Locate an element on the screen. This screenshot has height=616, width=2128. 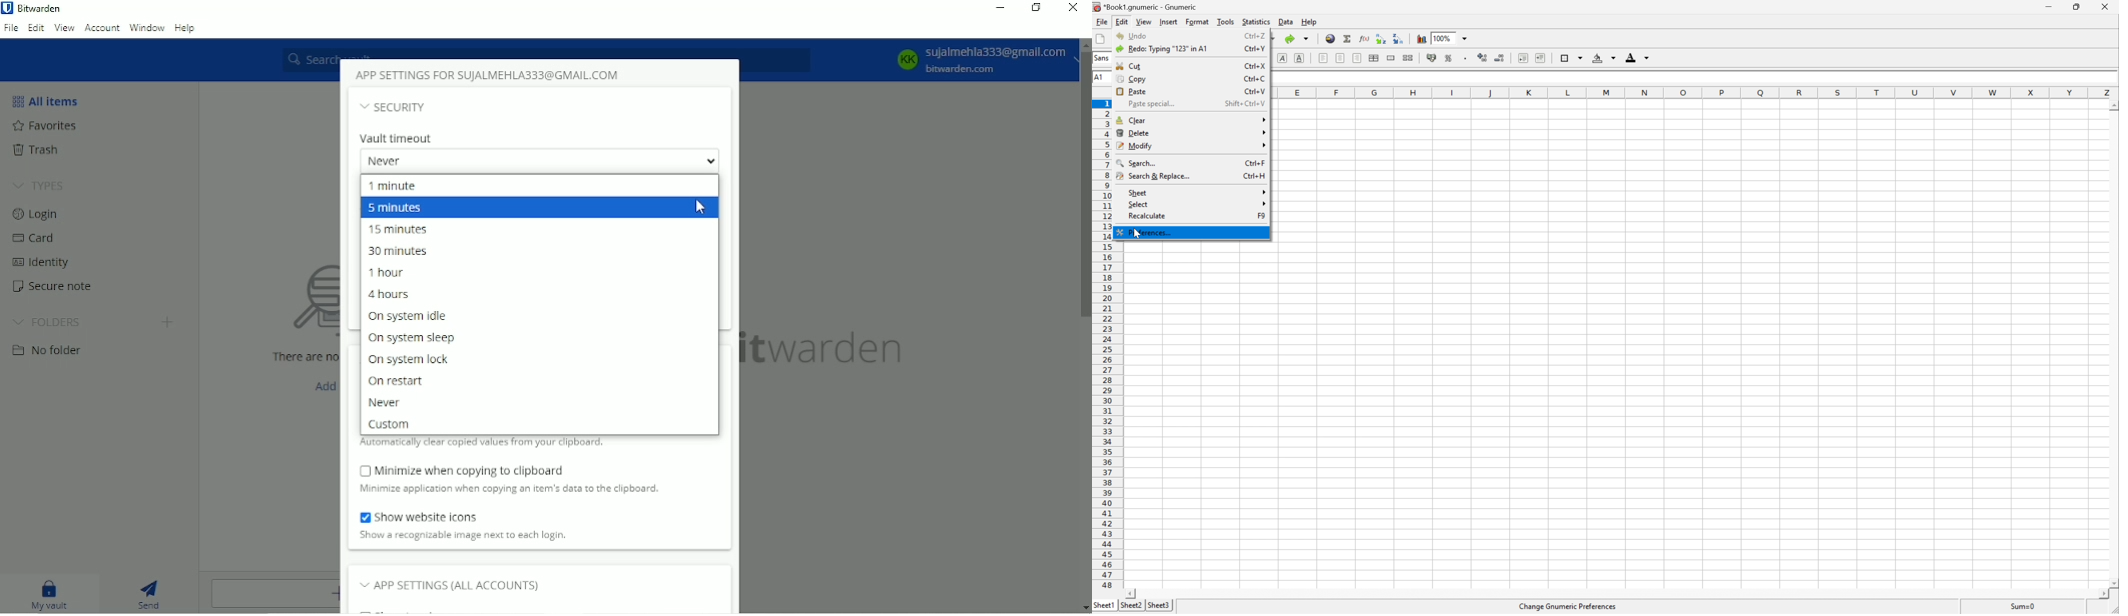
select is located at coordinates (1197, 203).